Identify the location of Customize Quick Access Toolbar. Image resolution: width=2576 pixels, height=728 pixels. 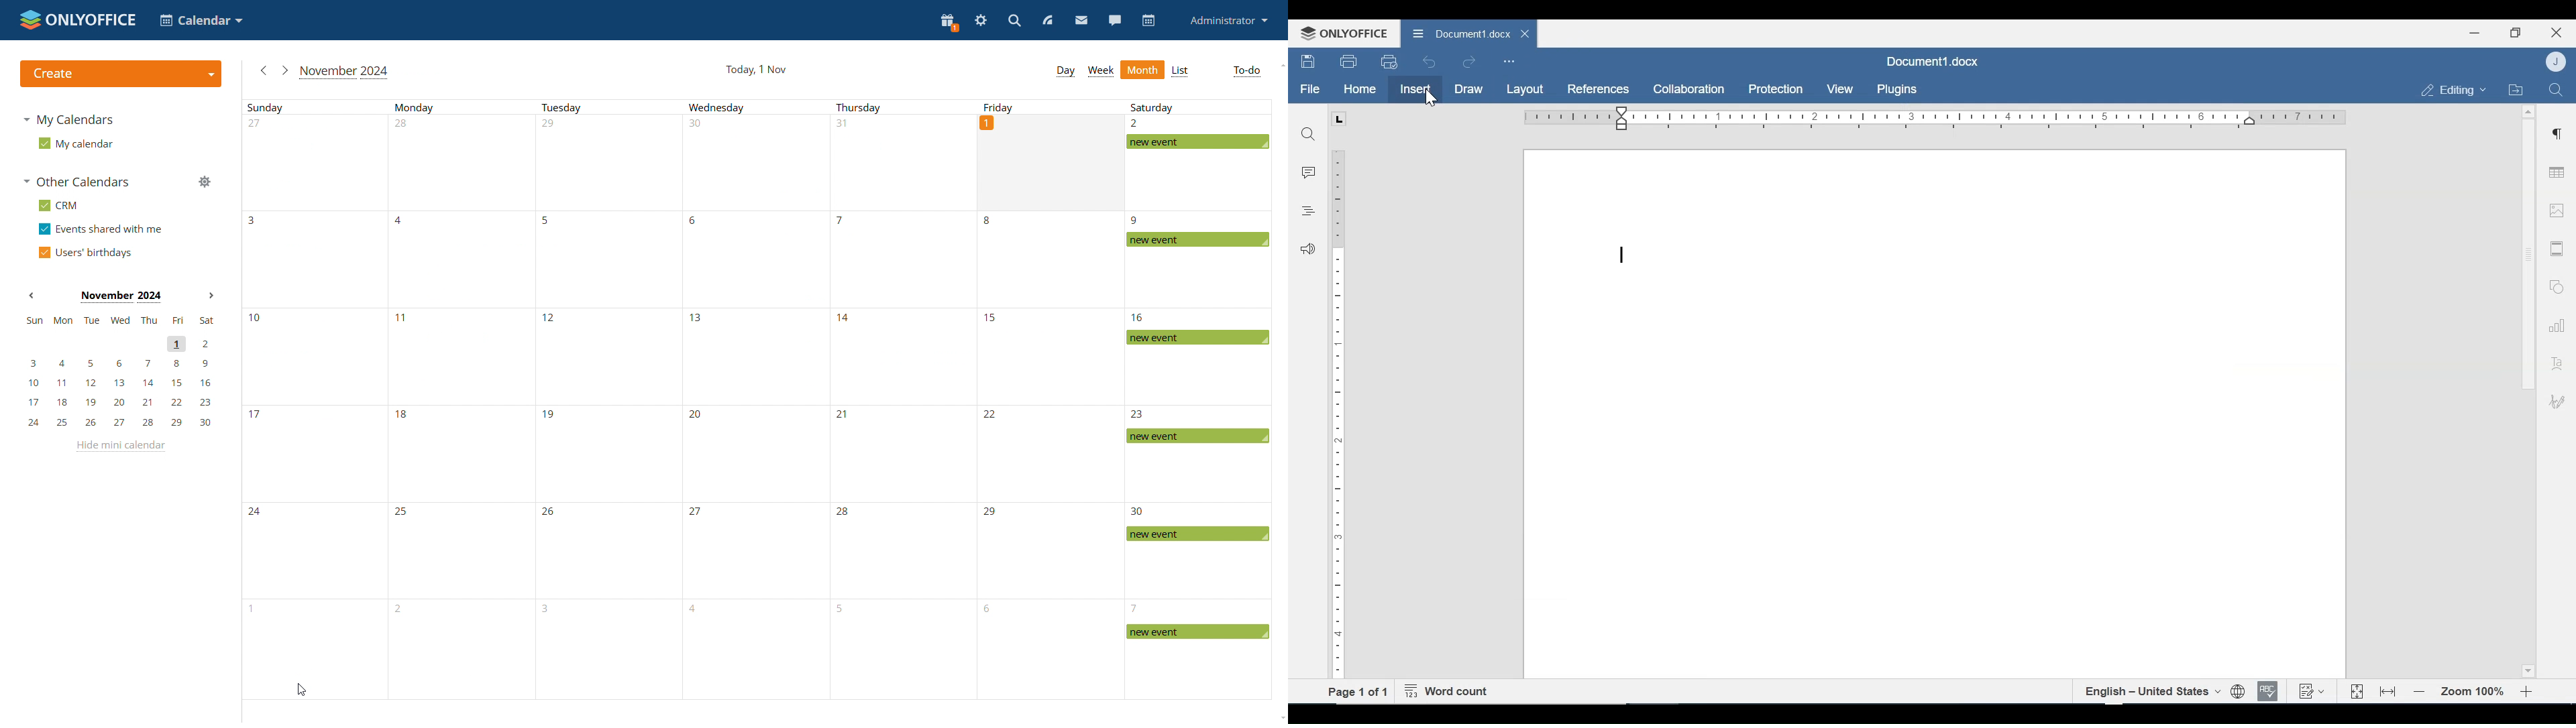
(1509, 61).